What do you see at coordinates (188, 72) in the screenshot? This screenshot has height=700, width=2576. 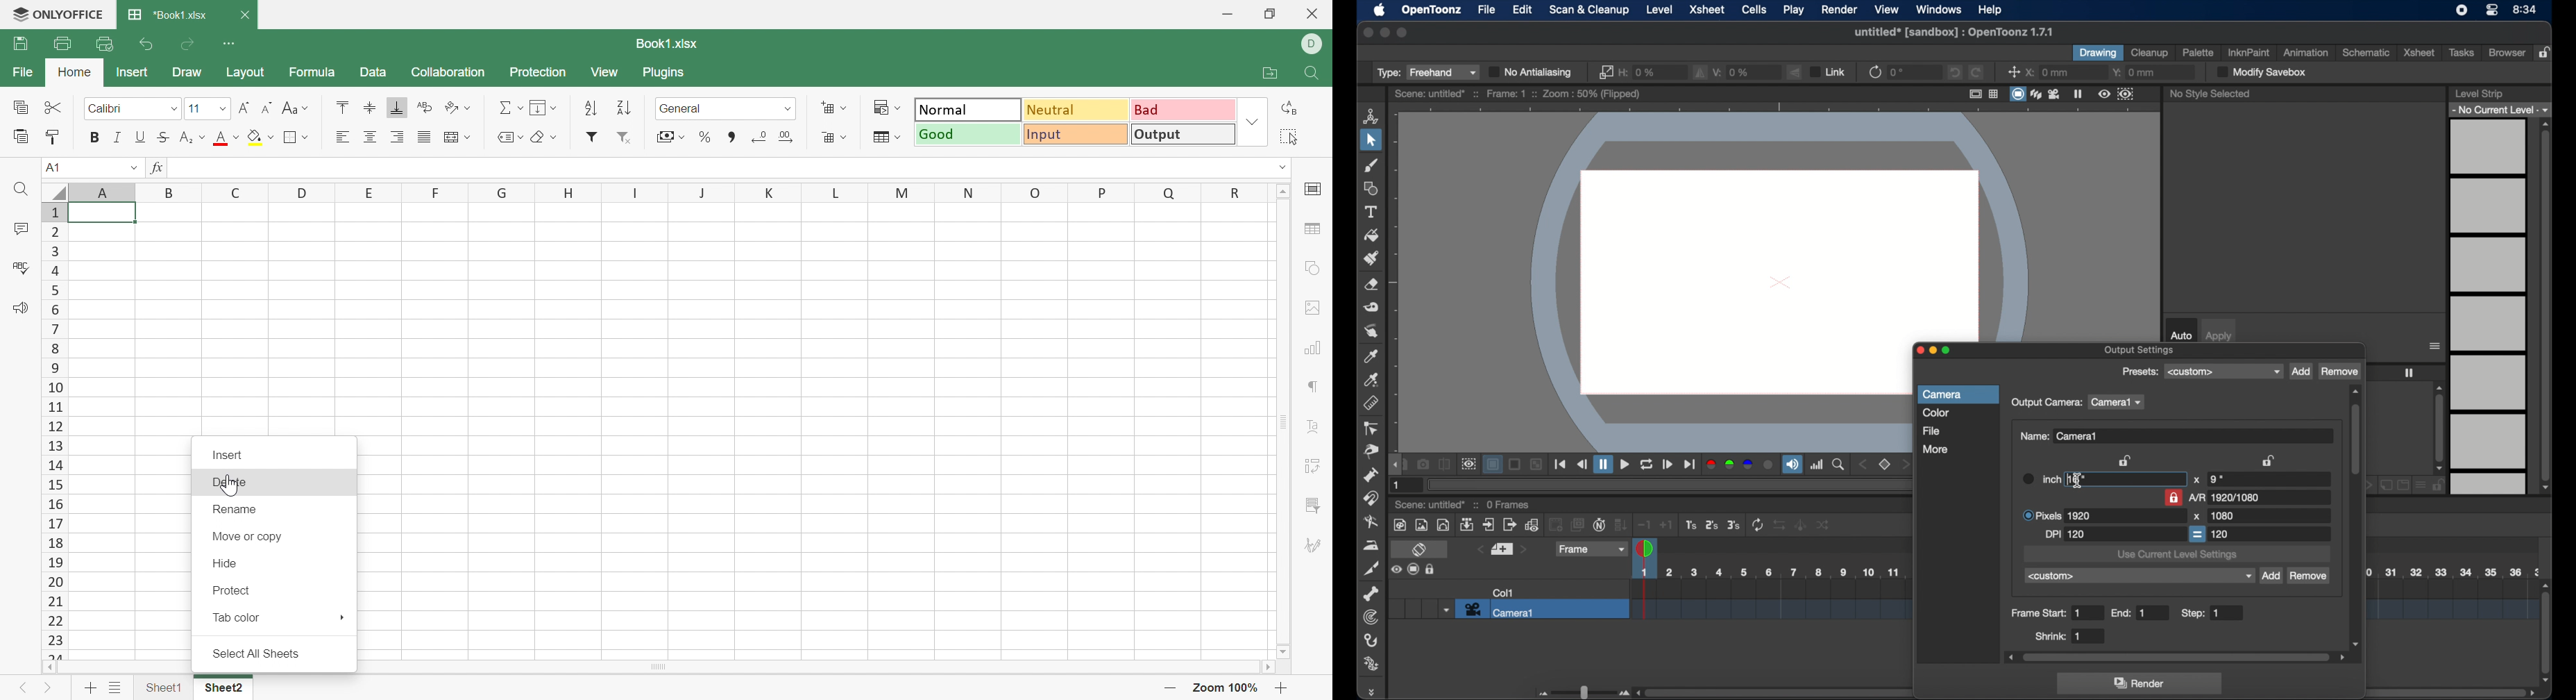 I see `Draw` at bounding box center [188, 72].